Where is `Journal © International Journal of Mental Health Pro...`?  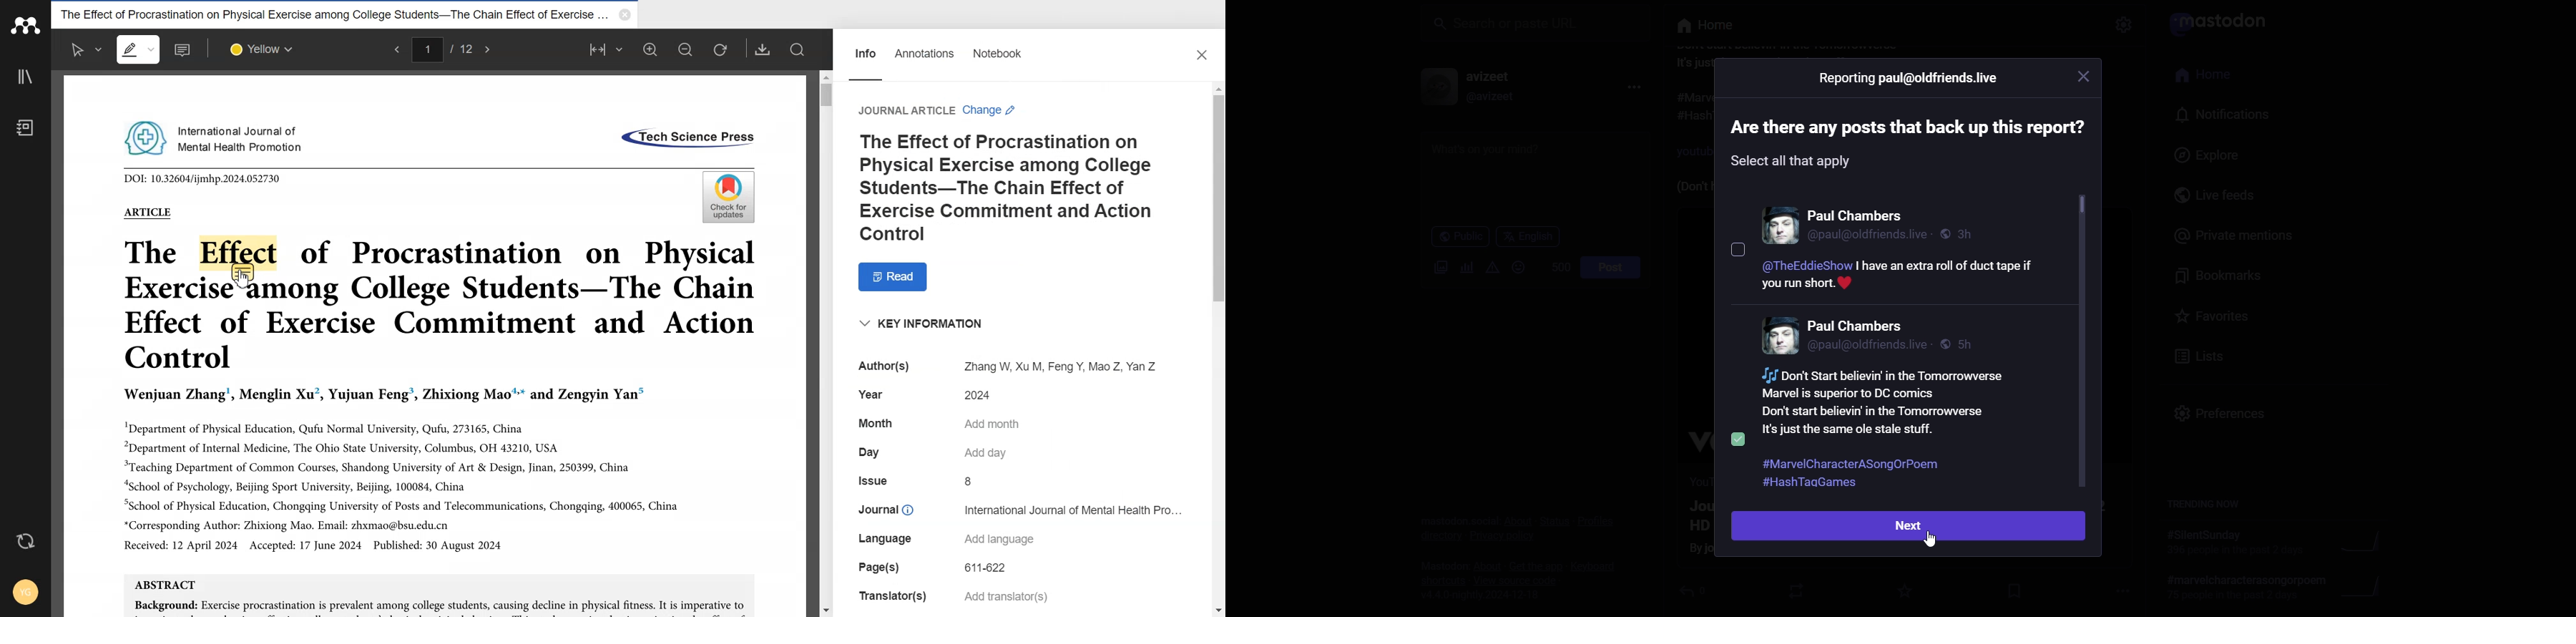 Journal © International Journal of Mental Health Pro... is located at coordinates (1021, 508).